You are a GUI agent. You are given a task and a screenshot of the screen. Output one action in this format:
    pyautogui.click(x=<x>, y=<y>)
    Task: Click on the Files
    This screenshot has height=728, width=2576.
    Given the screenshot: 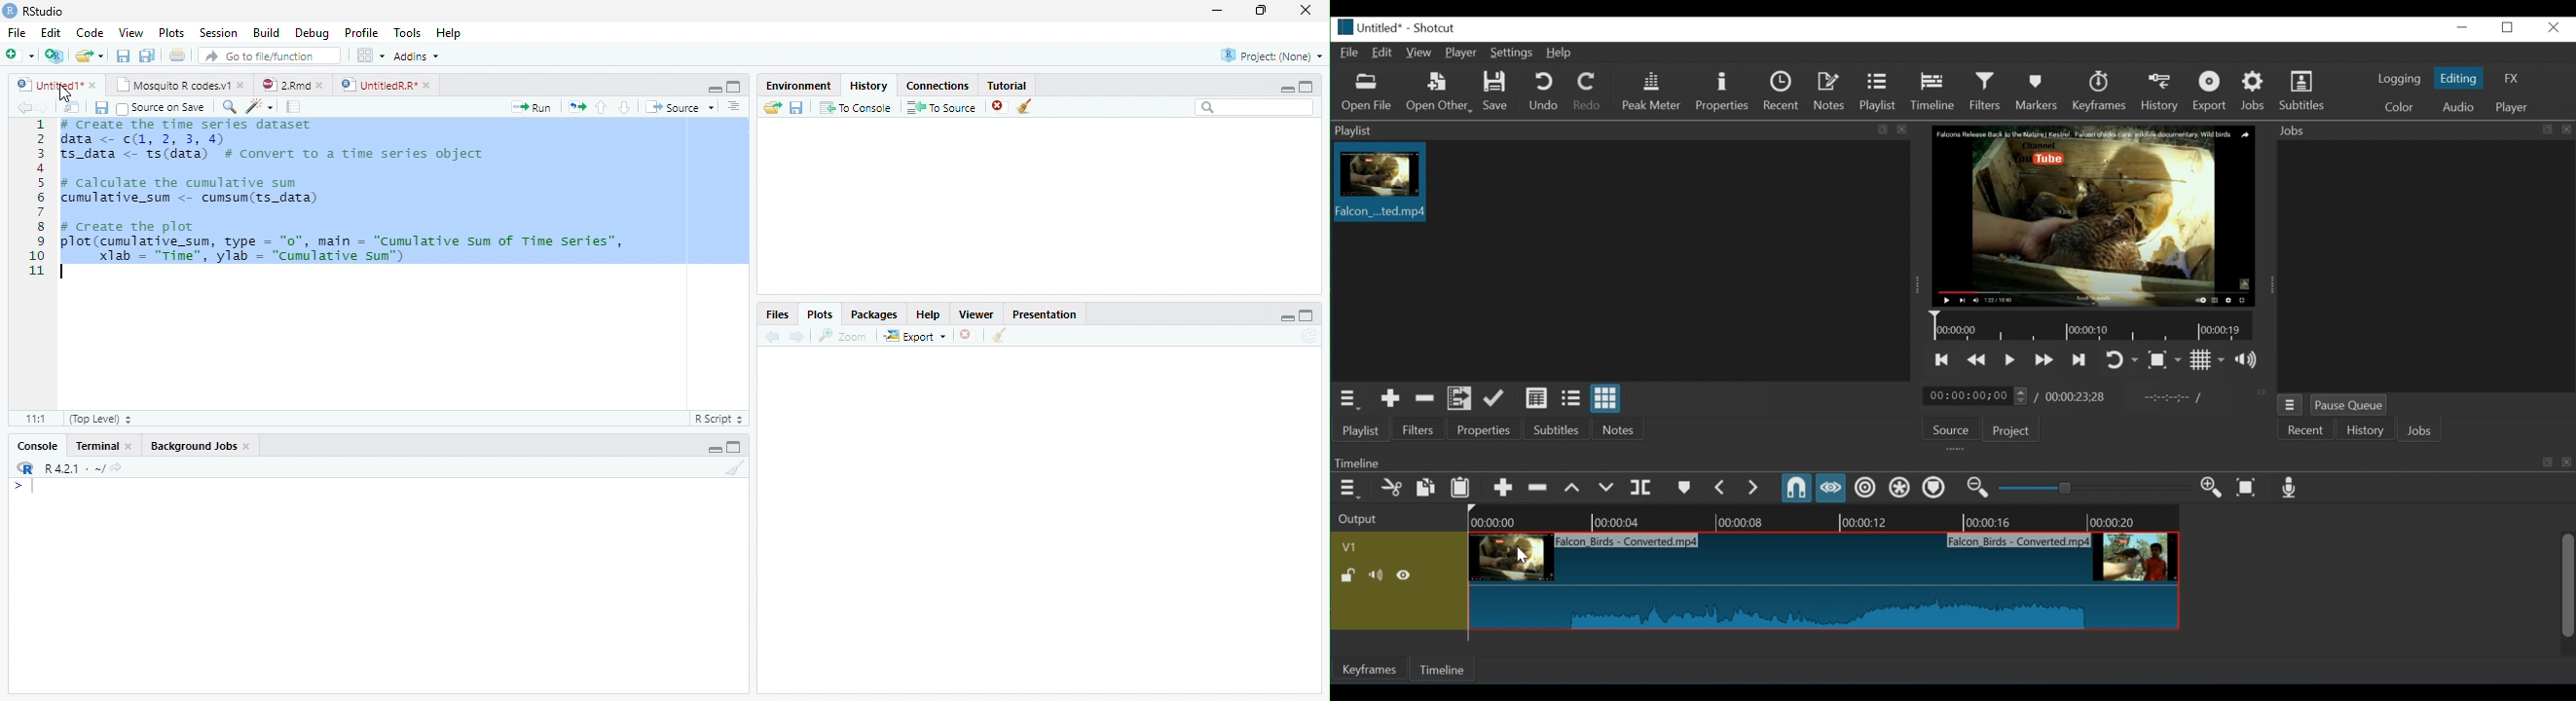 What is the action you would take?
    pyautogui.click(x=576, y=107)
    